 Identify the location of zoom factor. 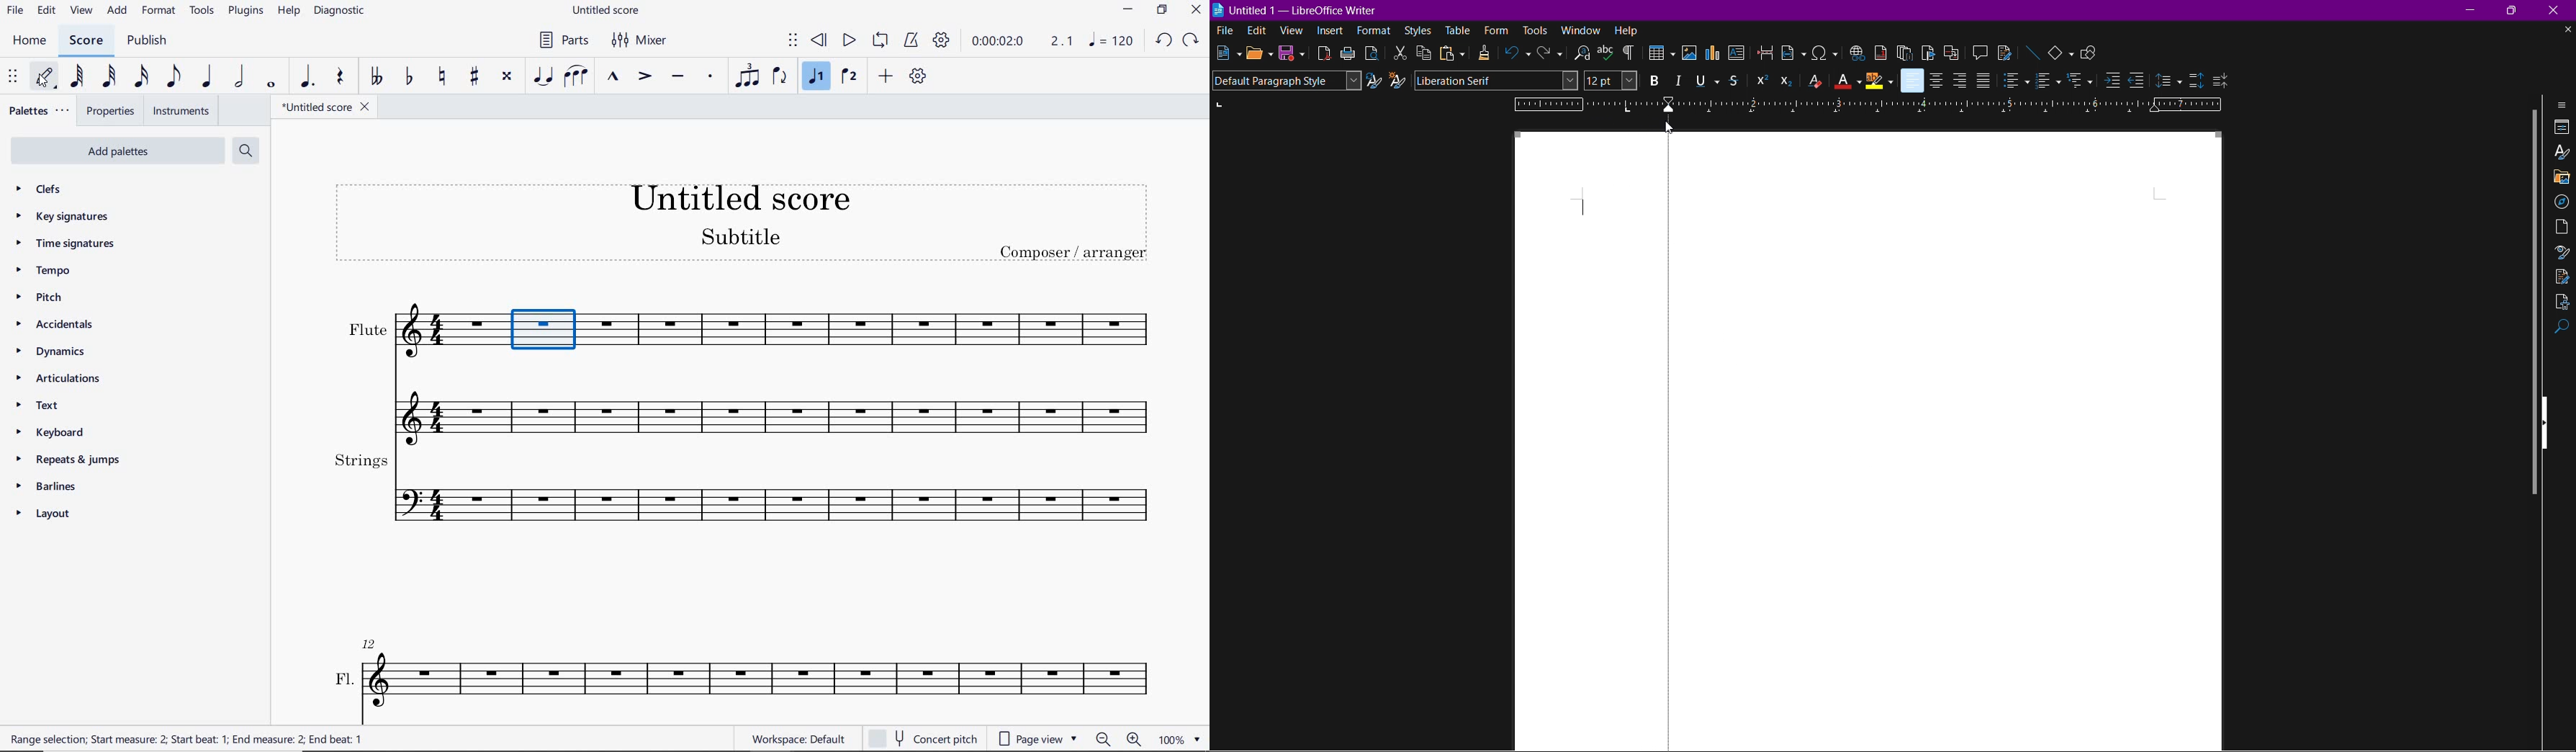
(1178, 738).